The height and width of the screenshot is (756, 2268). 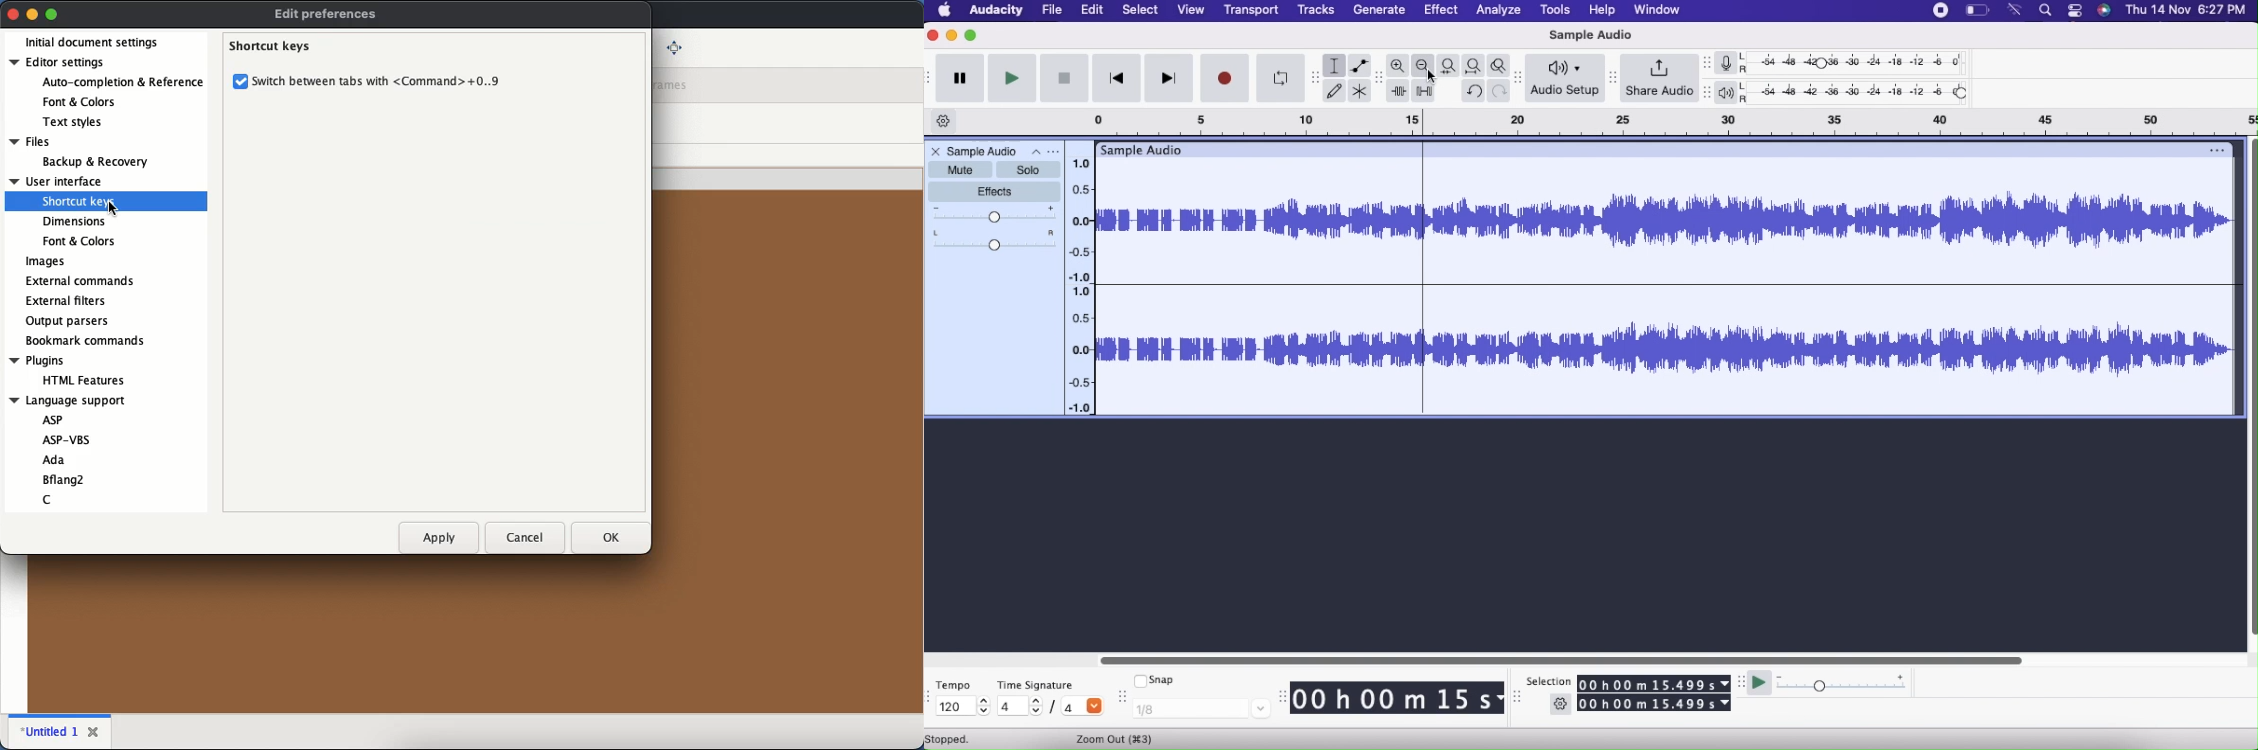 What do you see at coordinates (1666, 282) in the screenshot?
I see `Audio File` at bounding box center [1666, 282].